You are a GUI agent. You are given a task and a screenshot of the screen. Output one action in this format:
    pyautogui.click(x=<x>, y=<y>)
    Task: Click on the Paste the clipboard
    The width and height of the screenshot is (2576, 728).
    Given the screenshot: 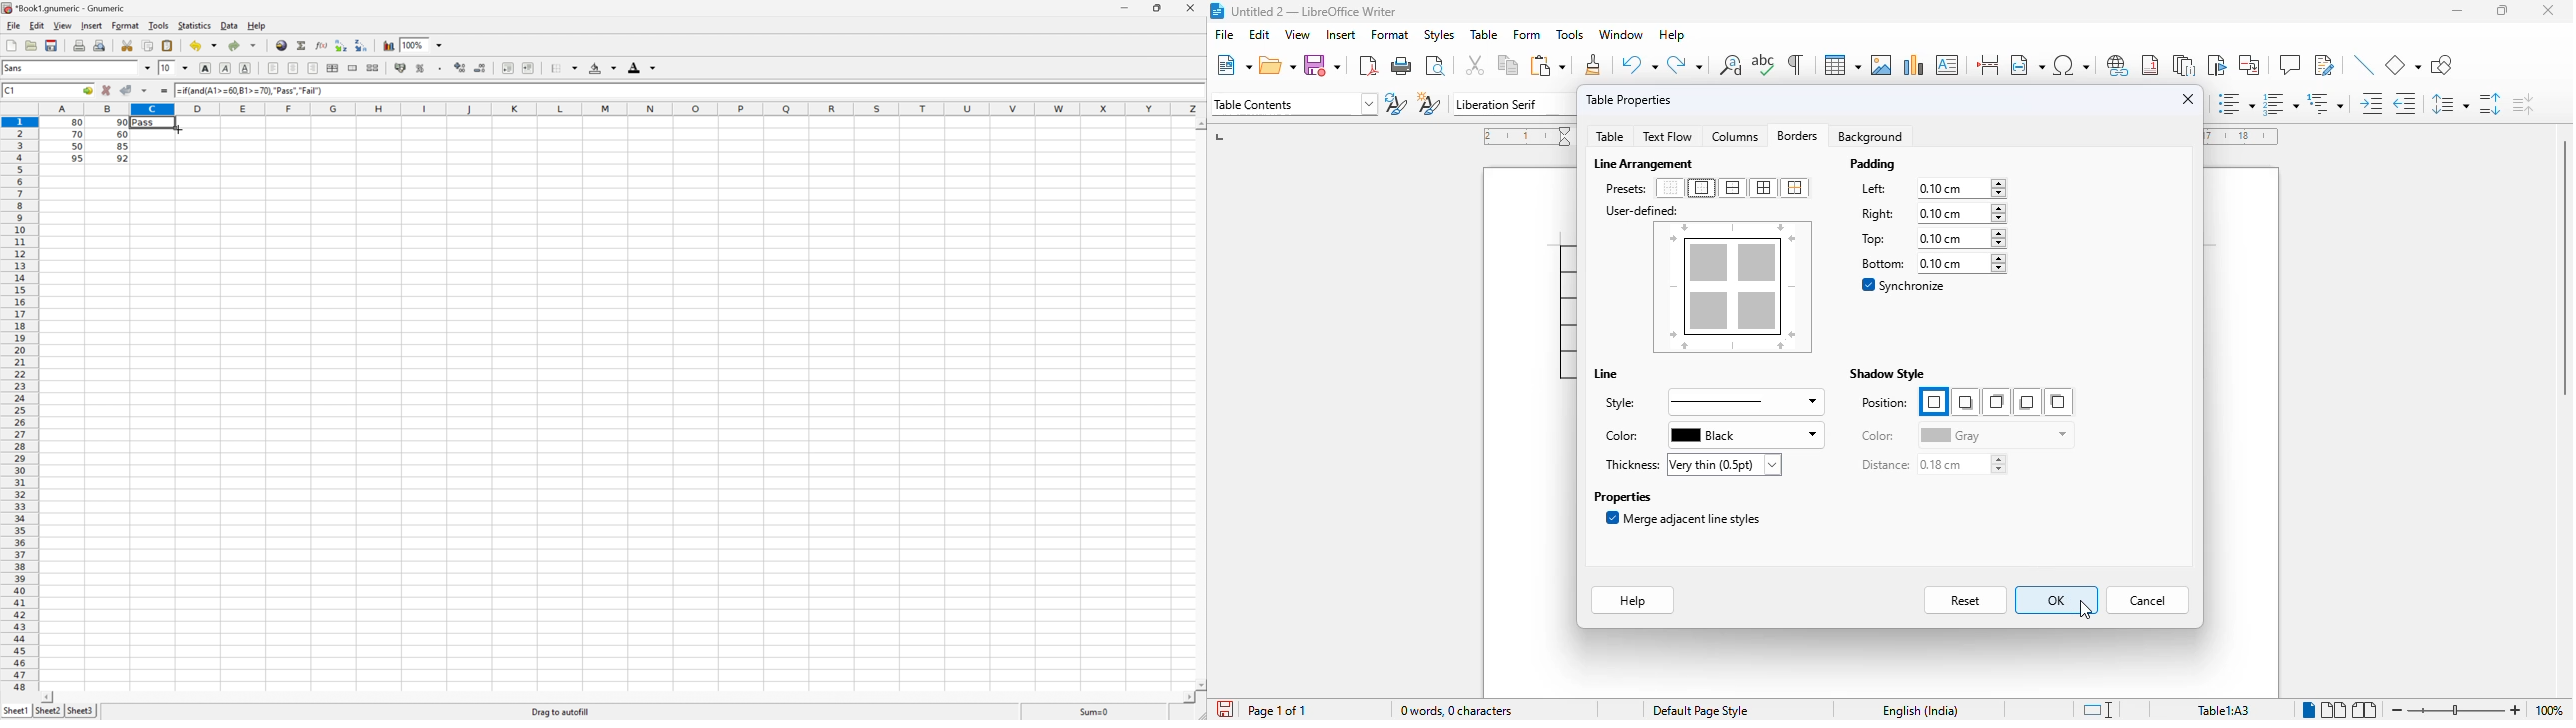 What is the action you would take?
    pyautogui.click(x=168, y=46)
    